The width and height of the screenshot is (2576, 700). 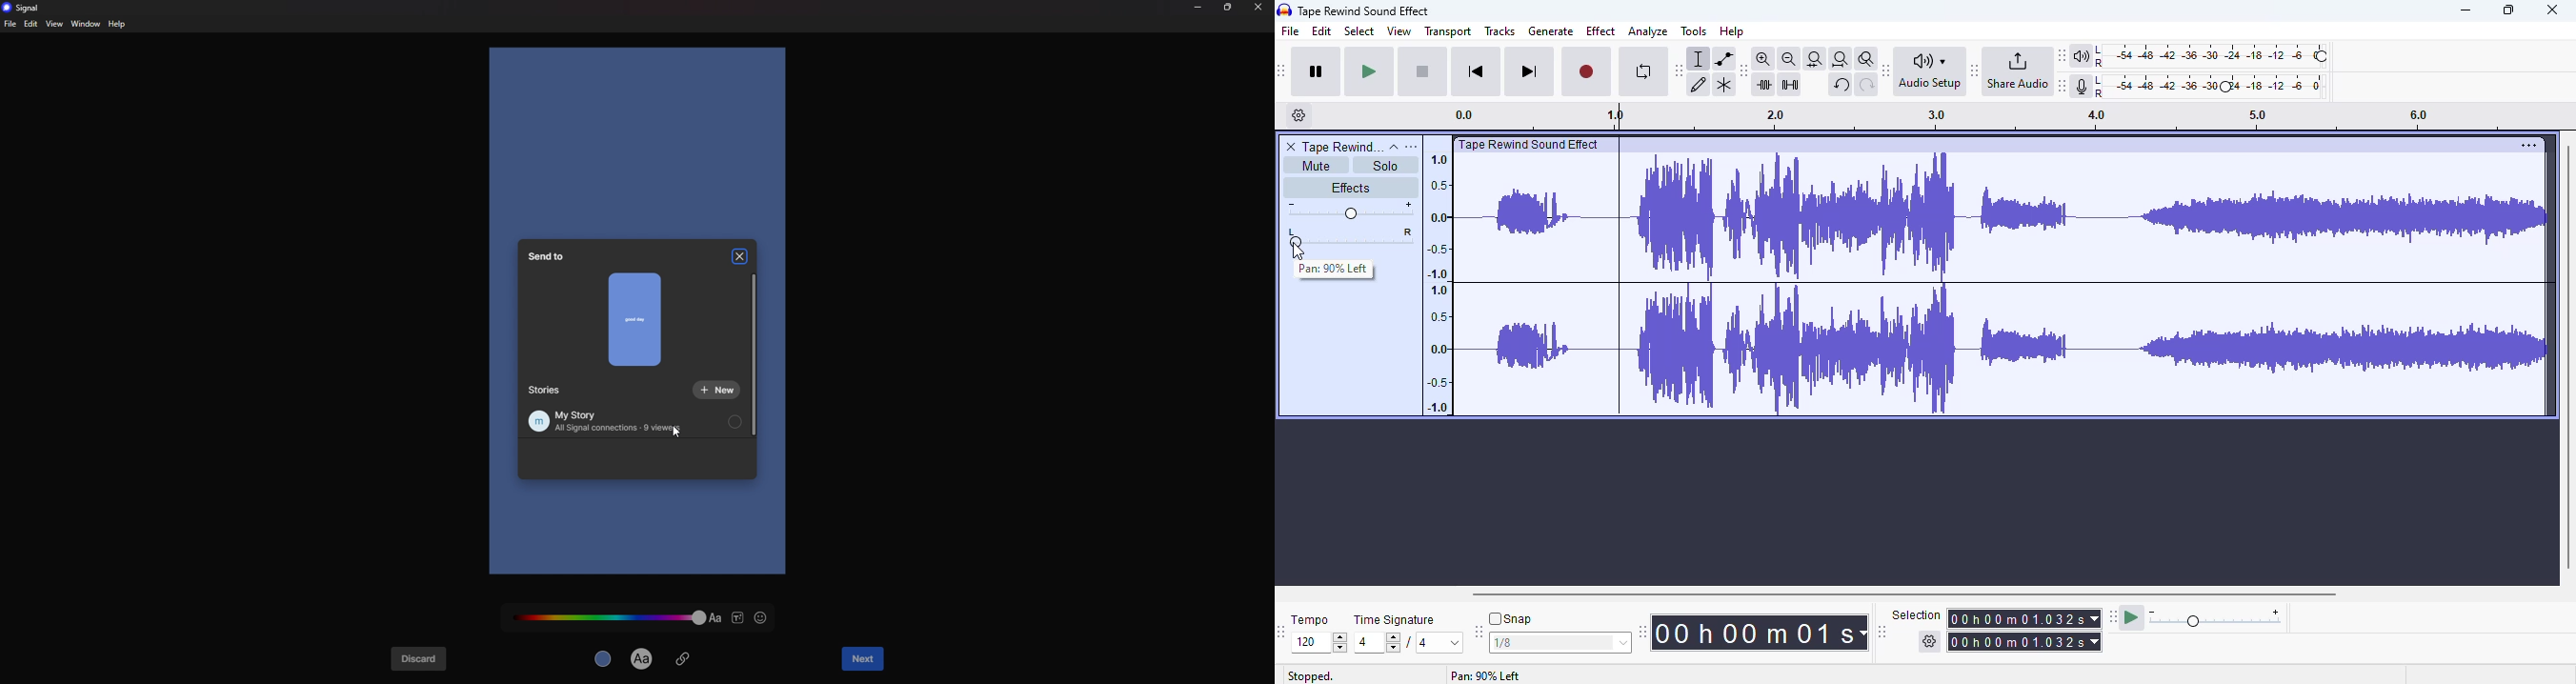 I want to click on audacity play-at-speed toolbar, so click(x=2197, y=616).